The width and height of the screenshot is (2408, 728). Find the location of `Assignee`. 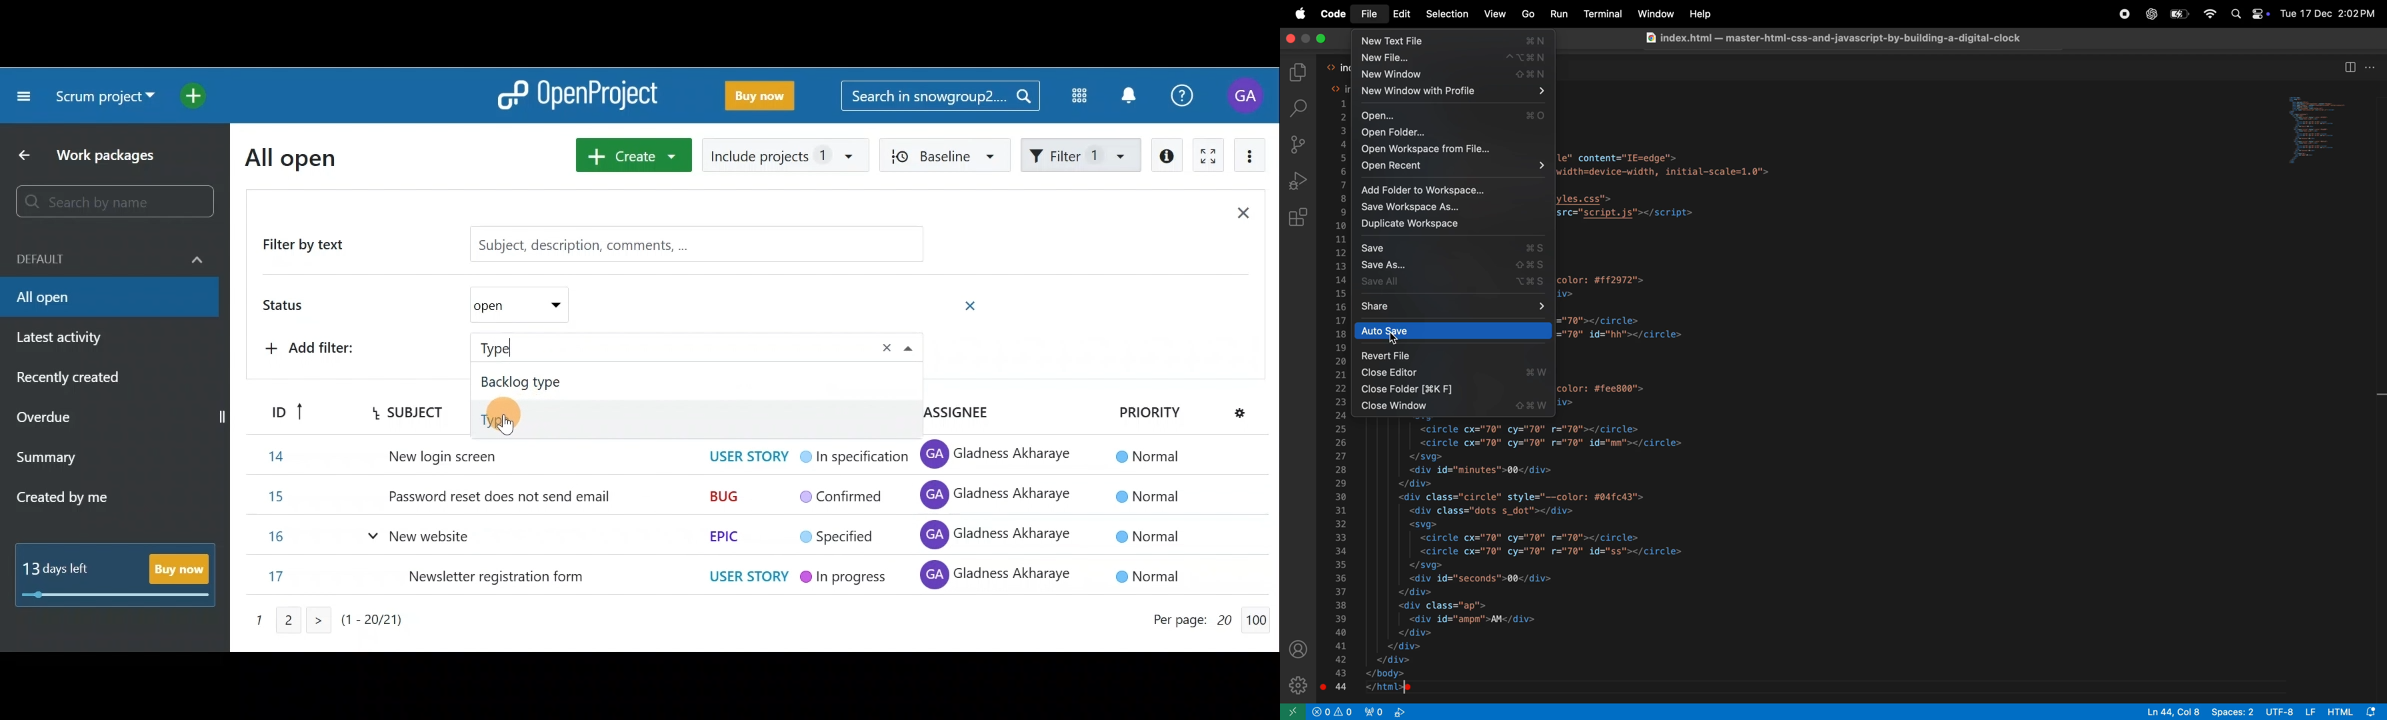

Assignee is located at coordinates (957, 412).